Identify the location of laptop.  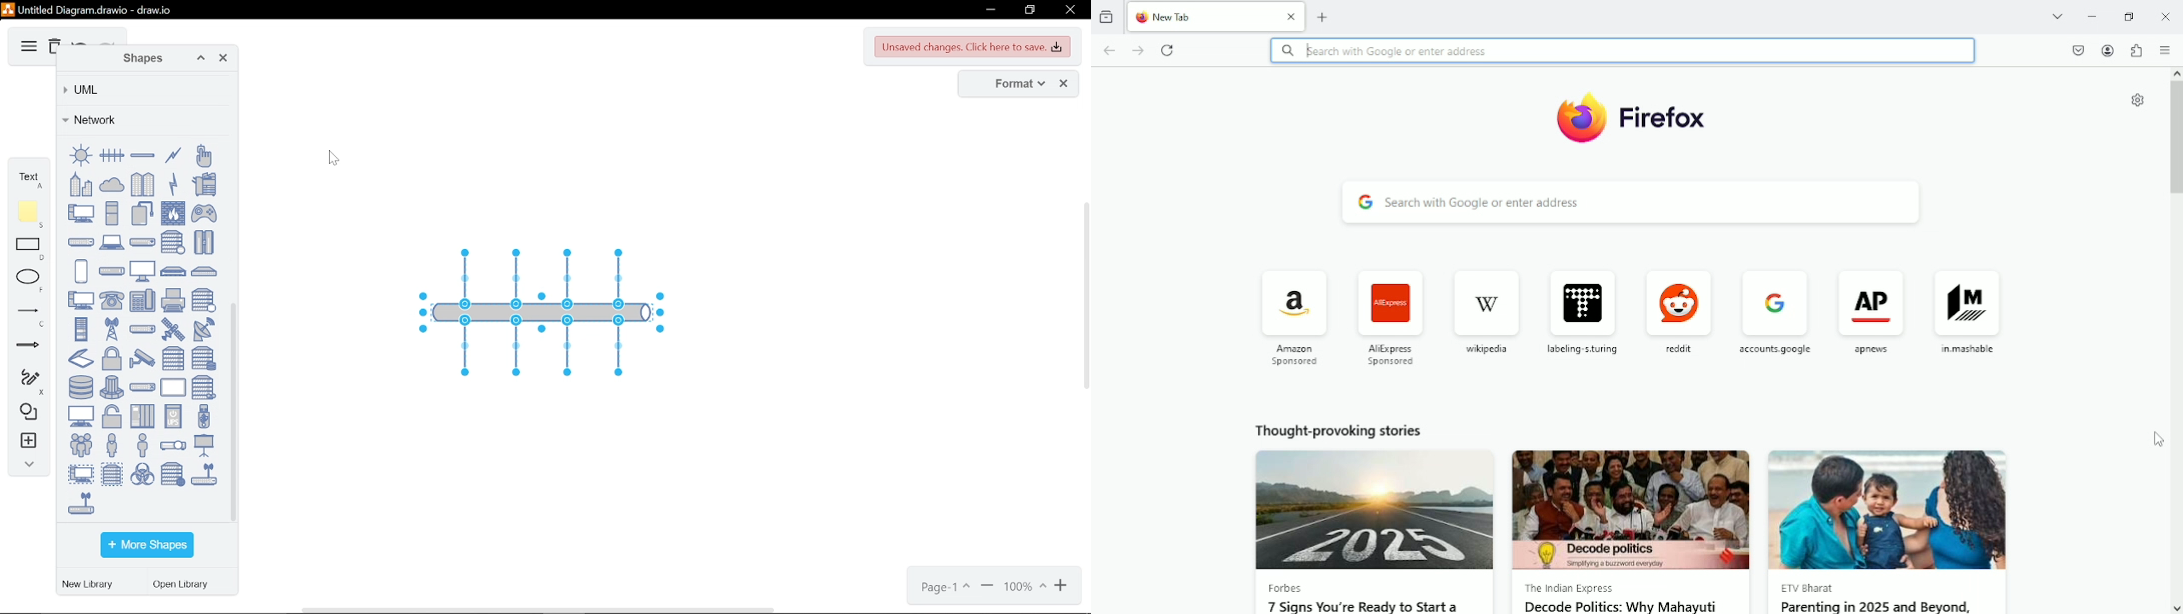
(112, 242).